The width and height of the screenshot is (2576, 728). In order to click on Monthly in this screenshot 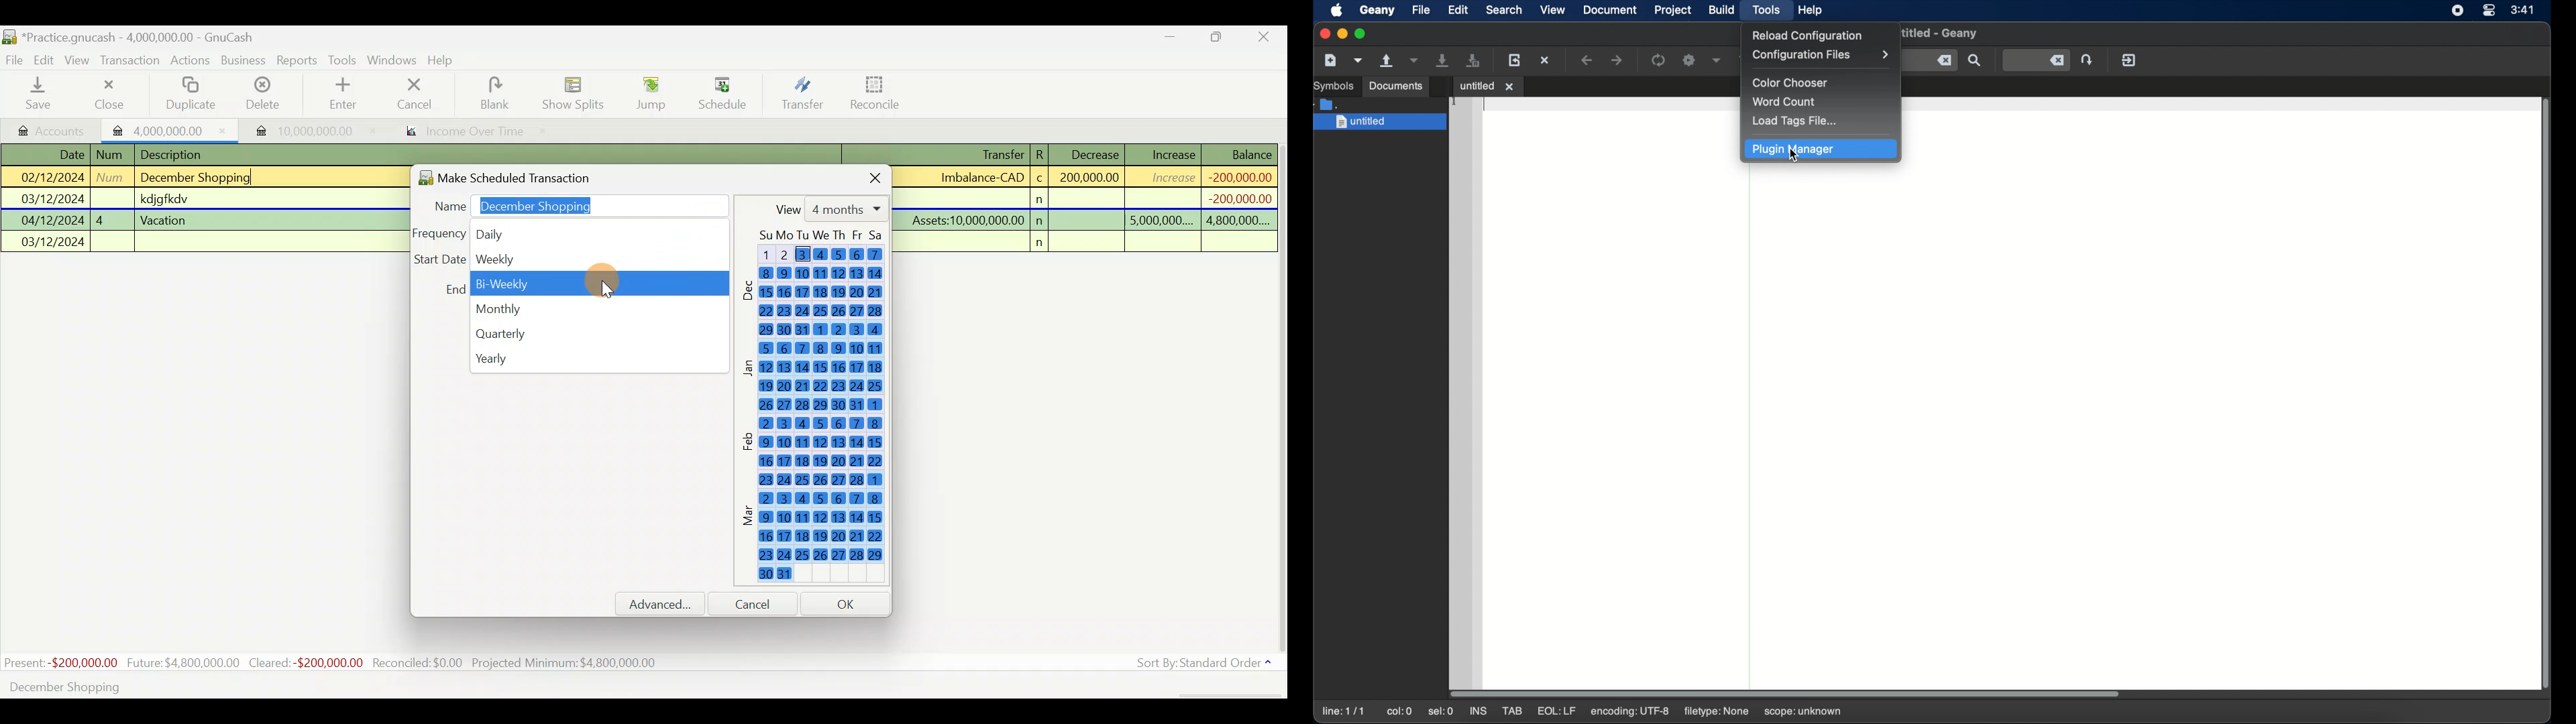, I will do `click(596, 307)`.